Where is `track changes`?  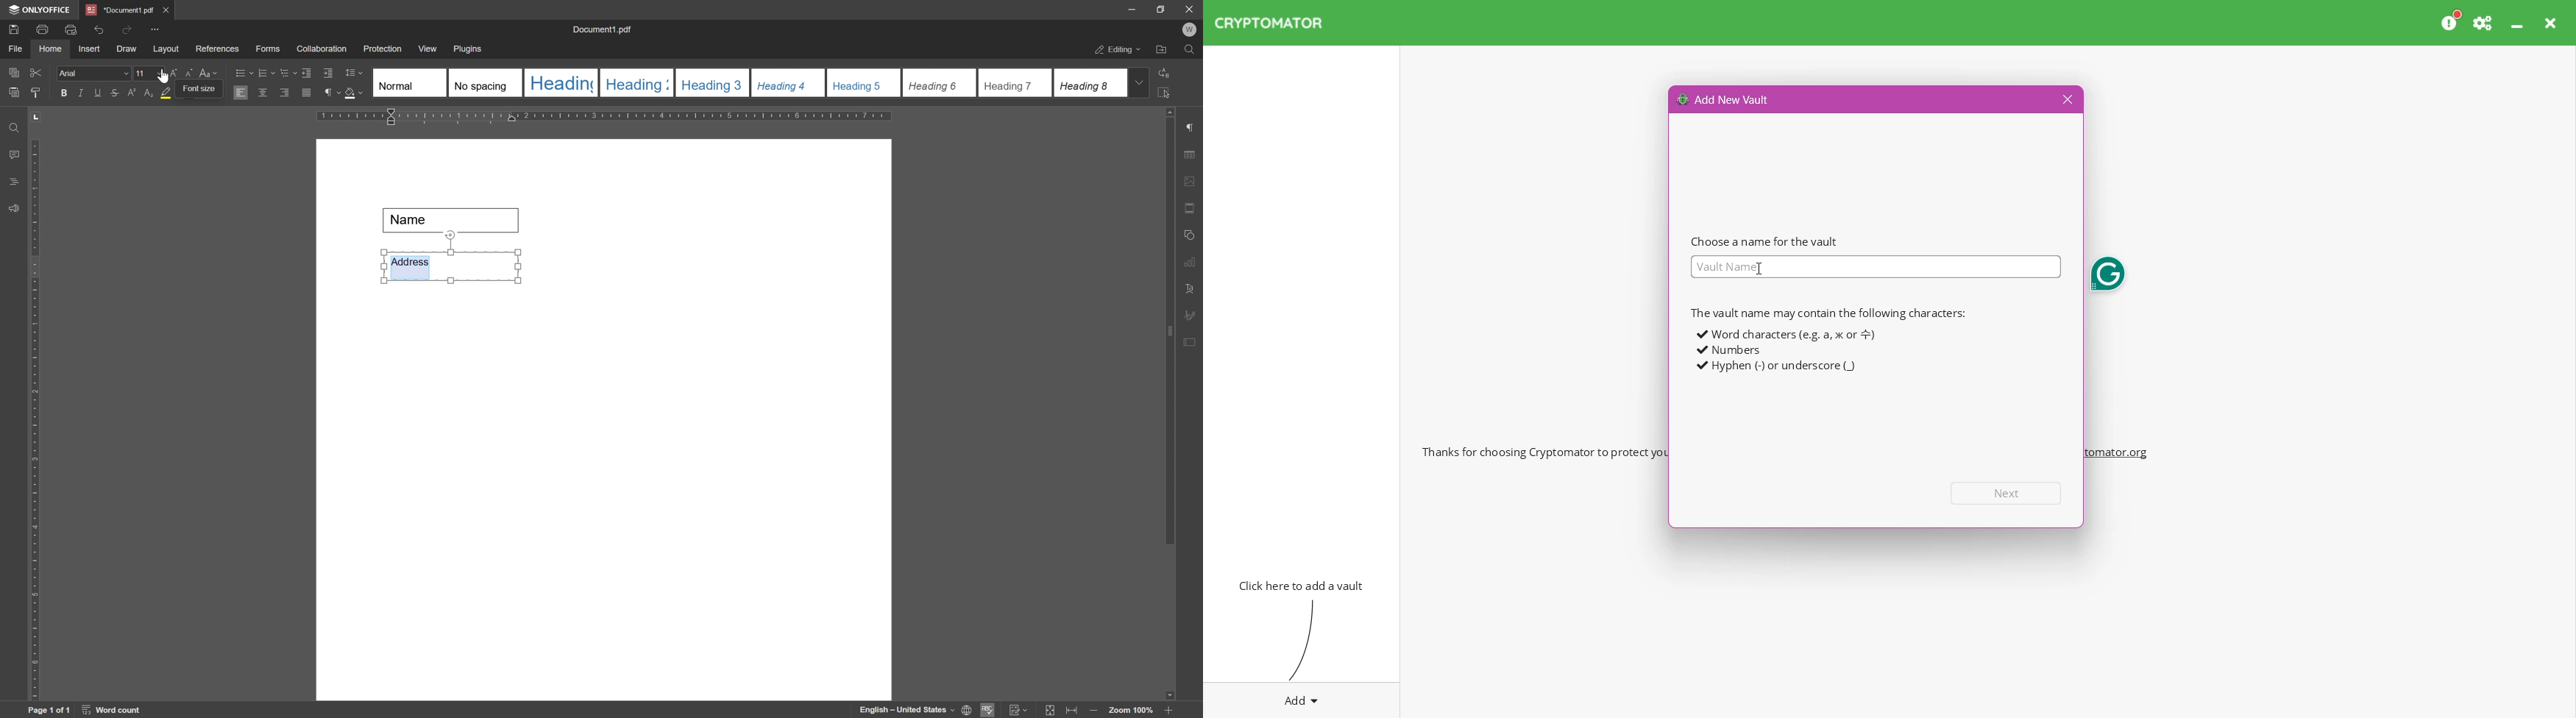
track changes is located at coordinates (1018, 710).